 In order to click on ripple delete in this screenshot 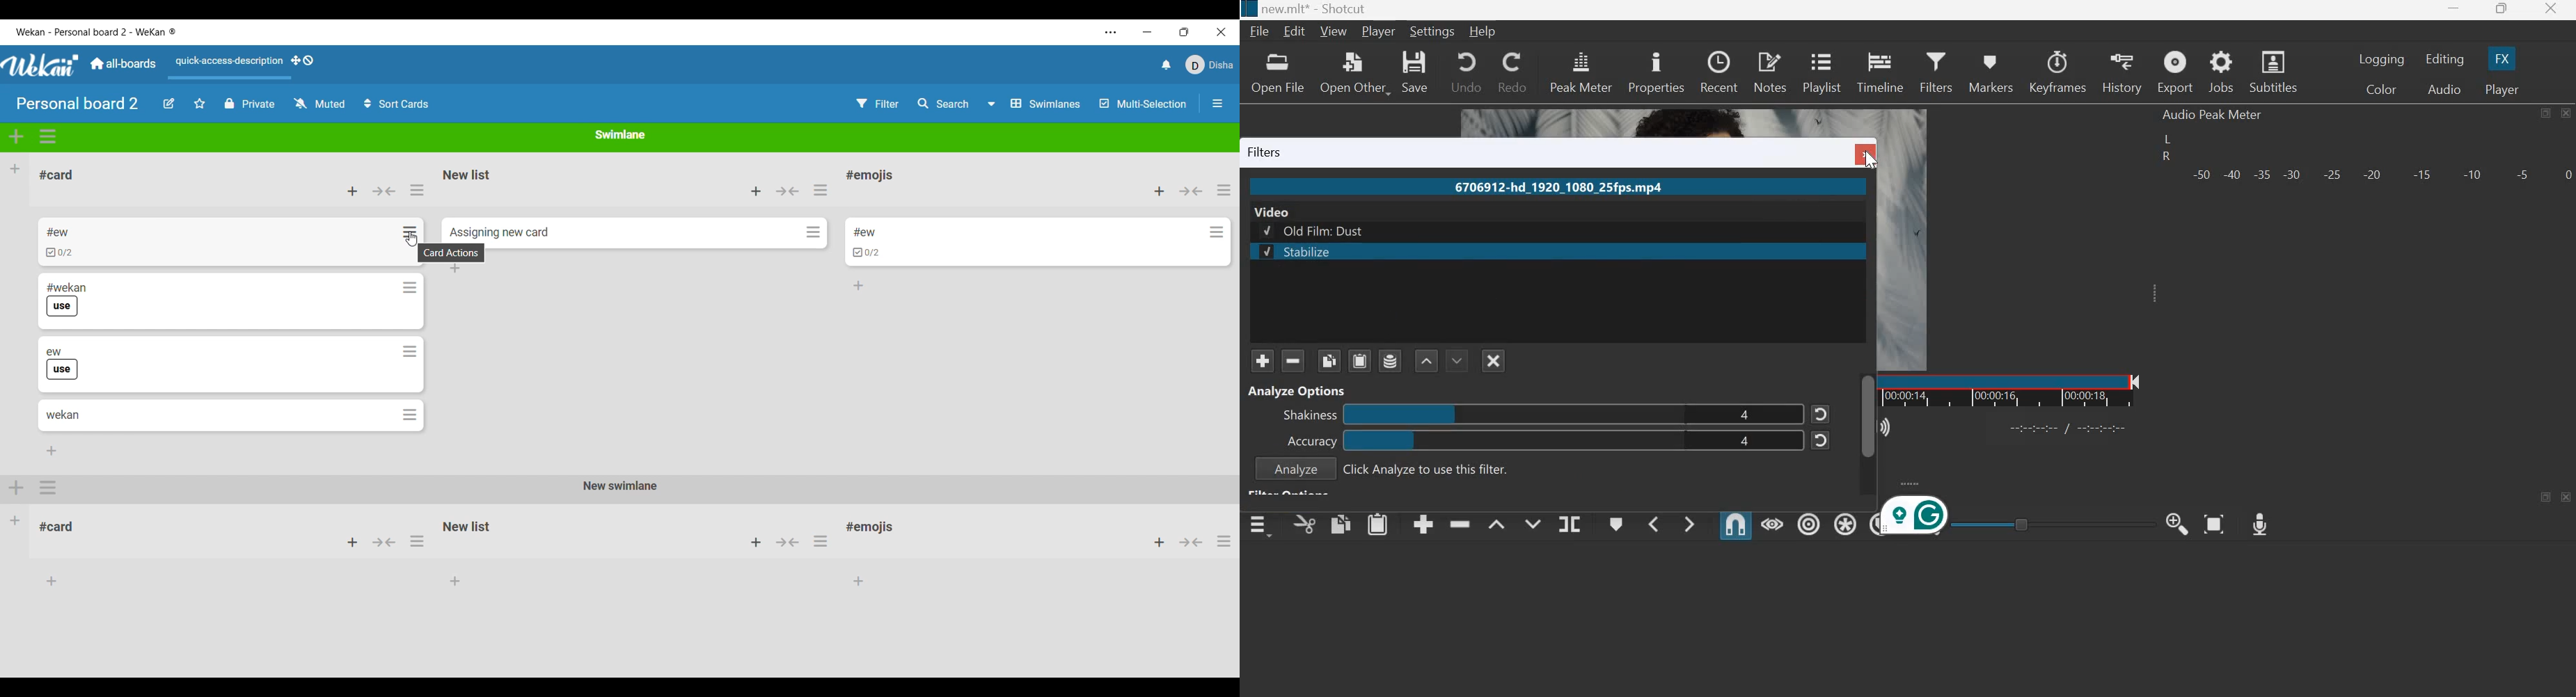, I will do `click(1460, 523)`.